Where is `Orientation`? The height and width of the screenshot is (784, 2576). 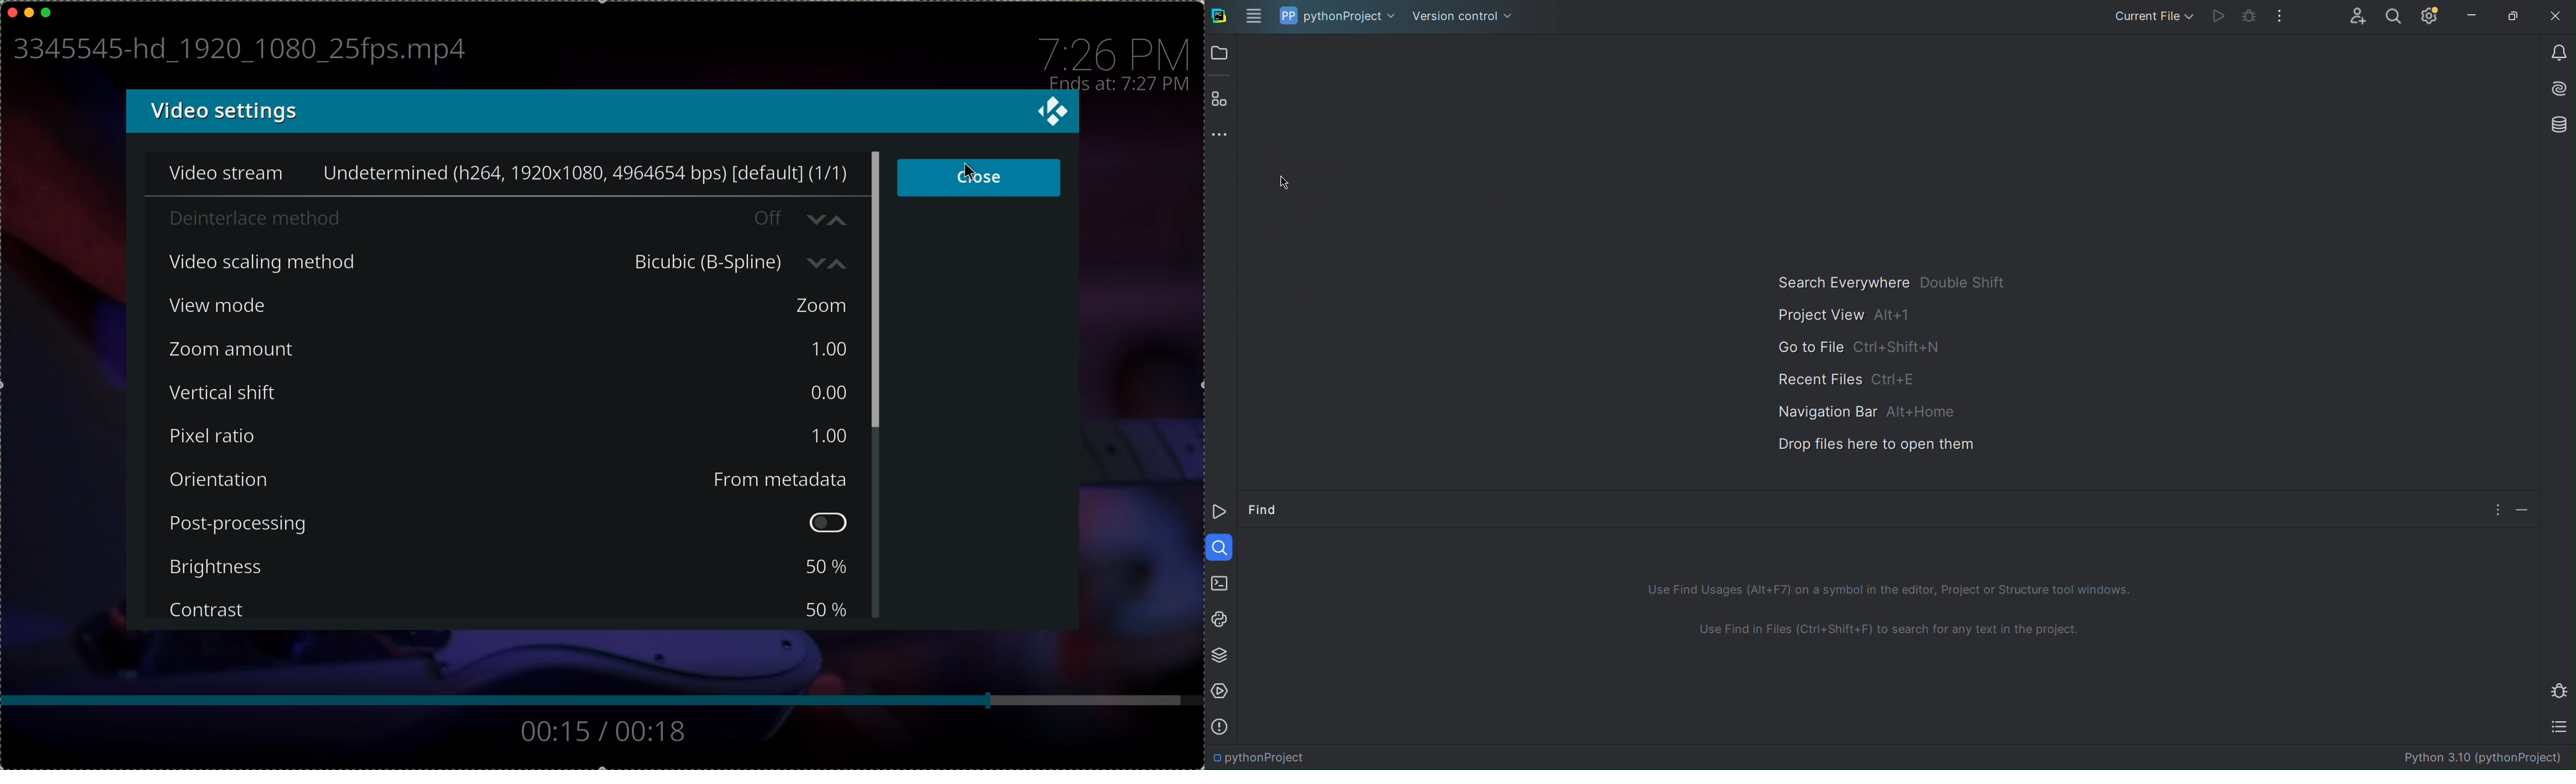
Orientation is located at coordinates (245, 480).